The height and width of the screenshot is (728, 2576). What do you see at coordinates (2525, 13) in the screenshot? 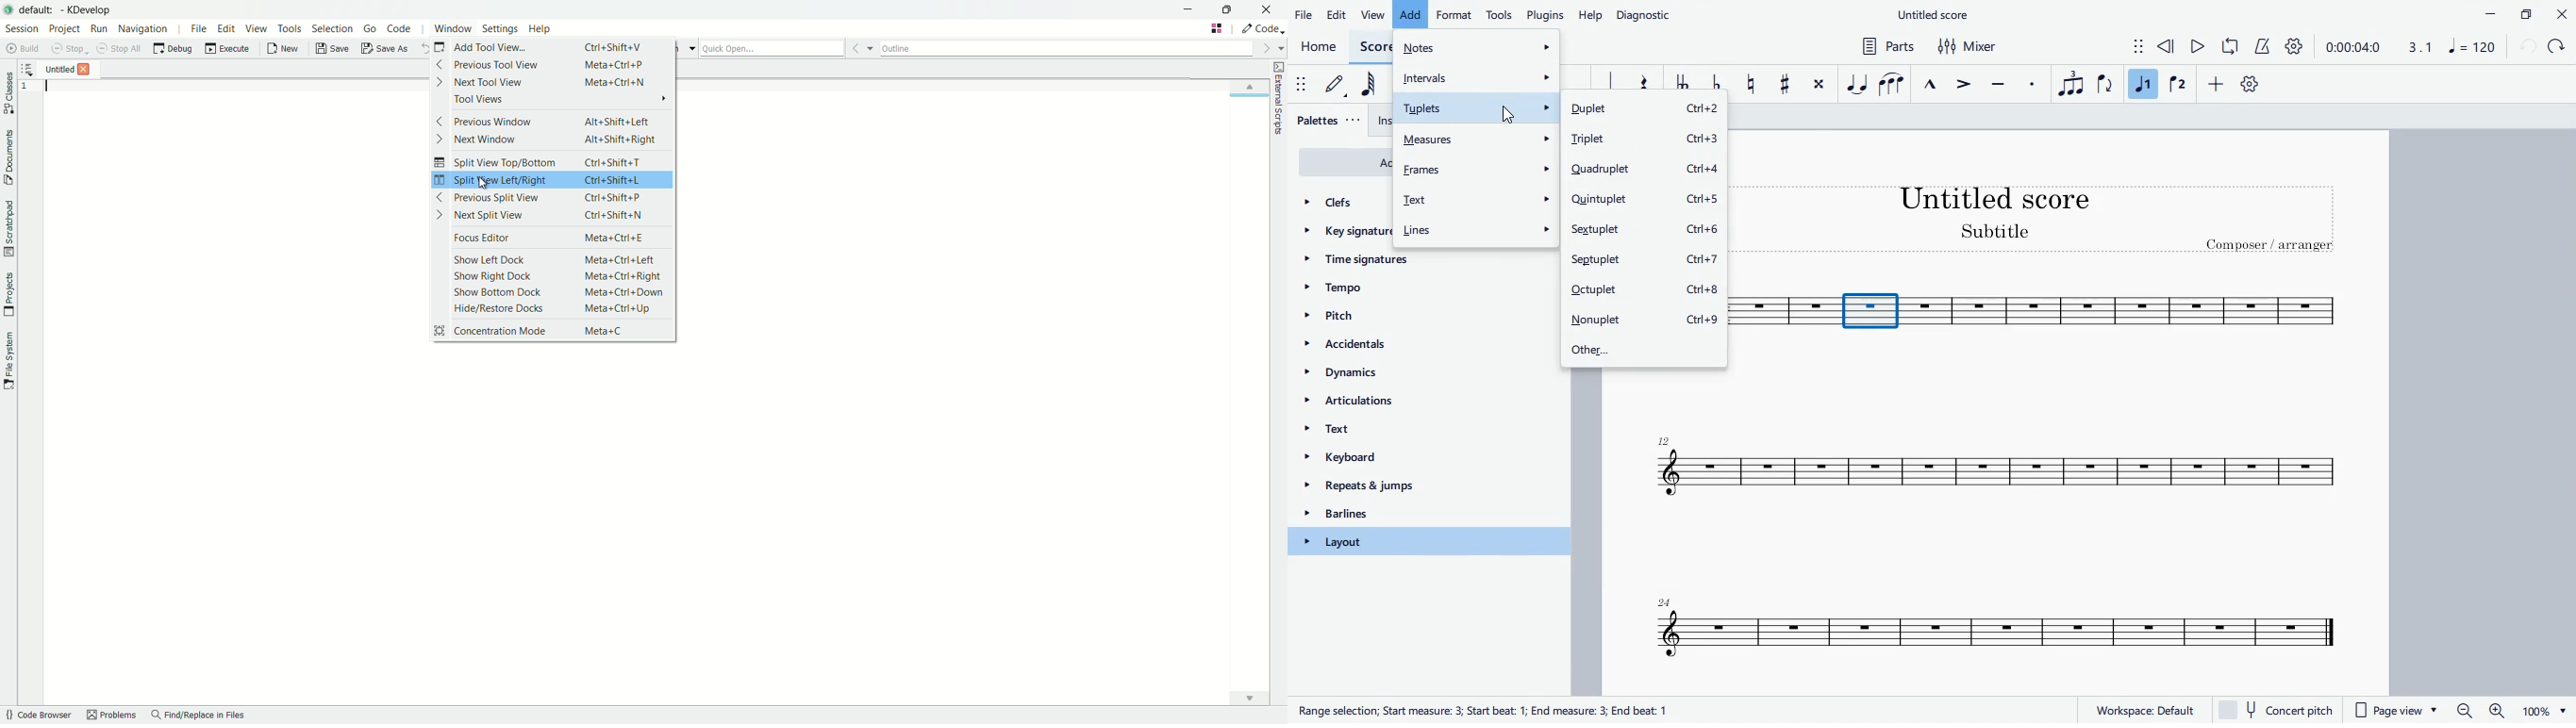
I see `maximize` at bounding box center [2525, 13].